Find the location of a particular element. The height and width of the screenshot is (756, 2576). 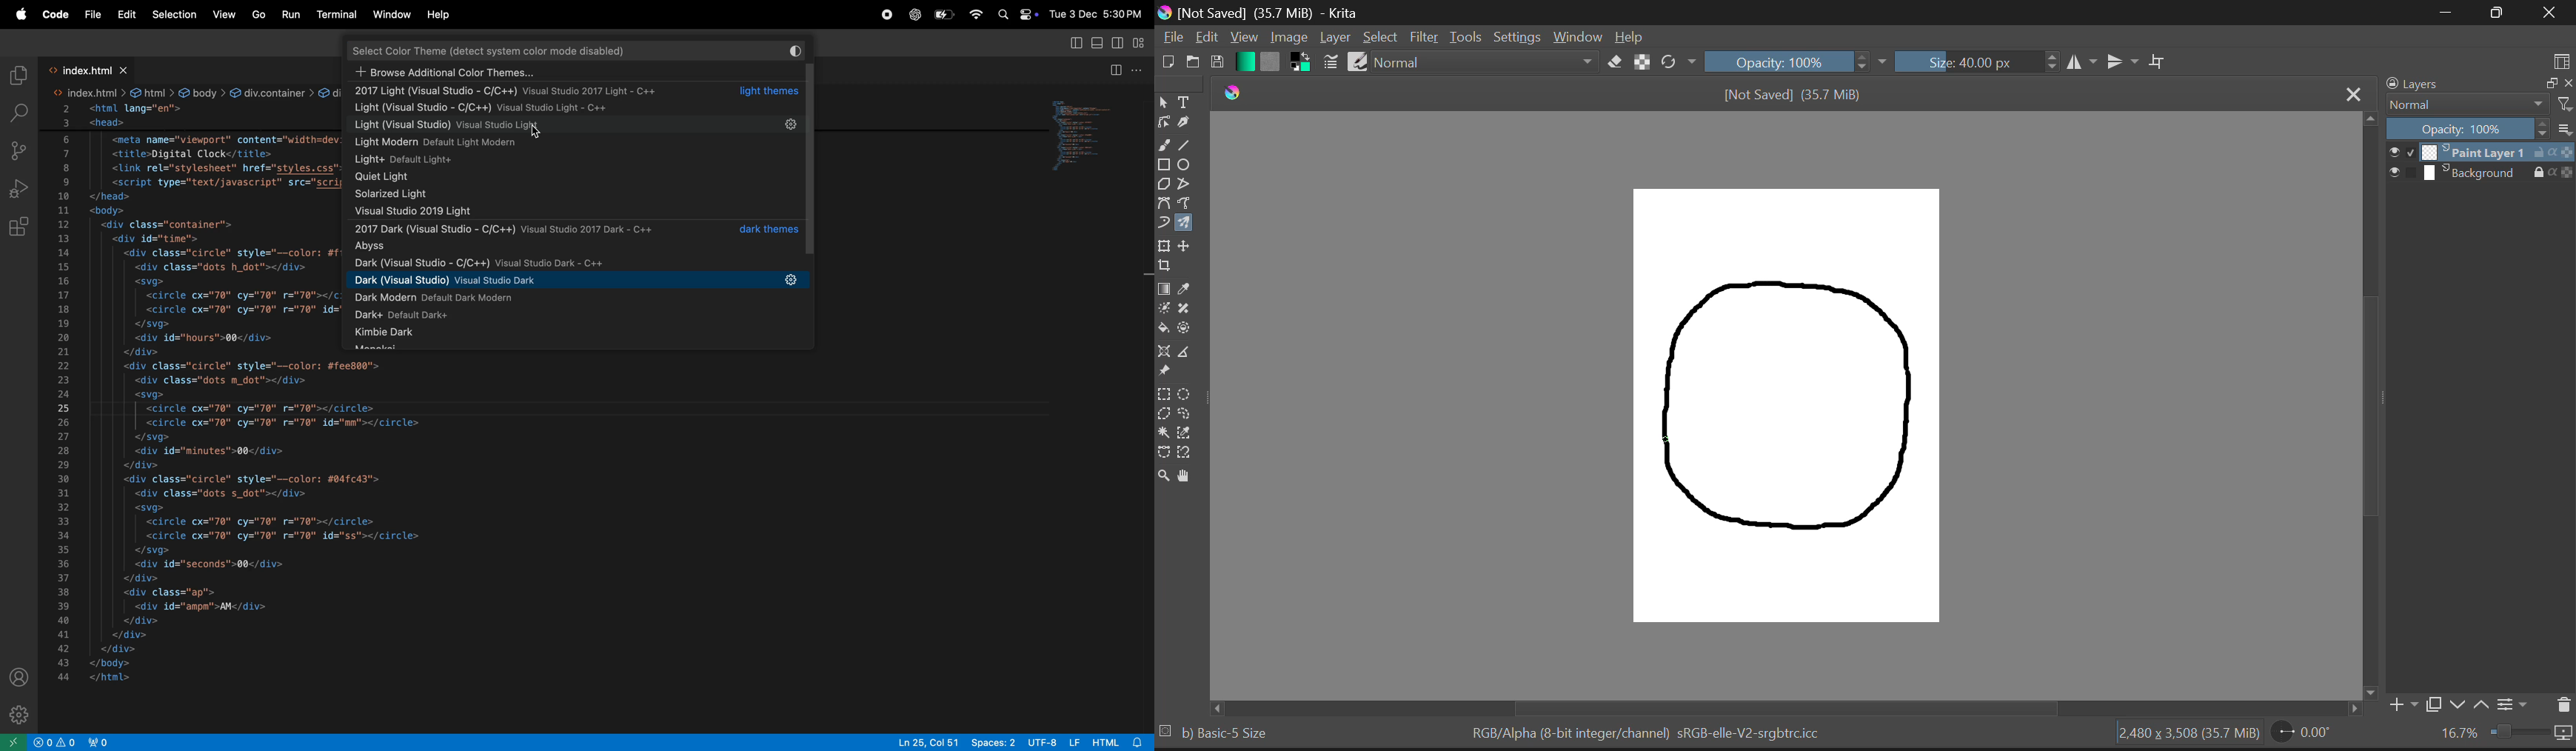

Image is located at coordinates (1289, 38).